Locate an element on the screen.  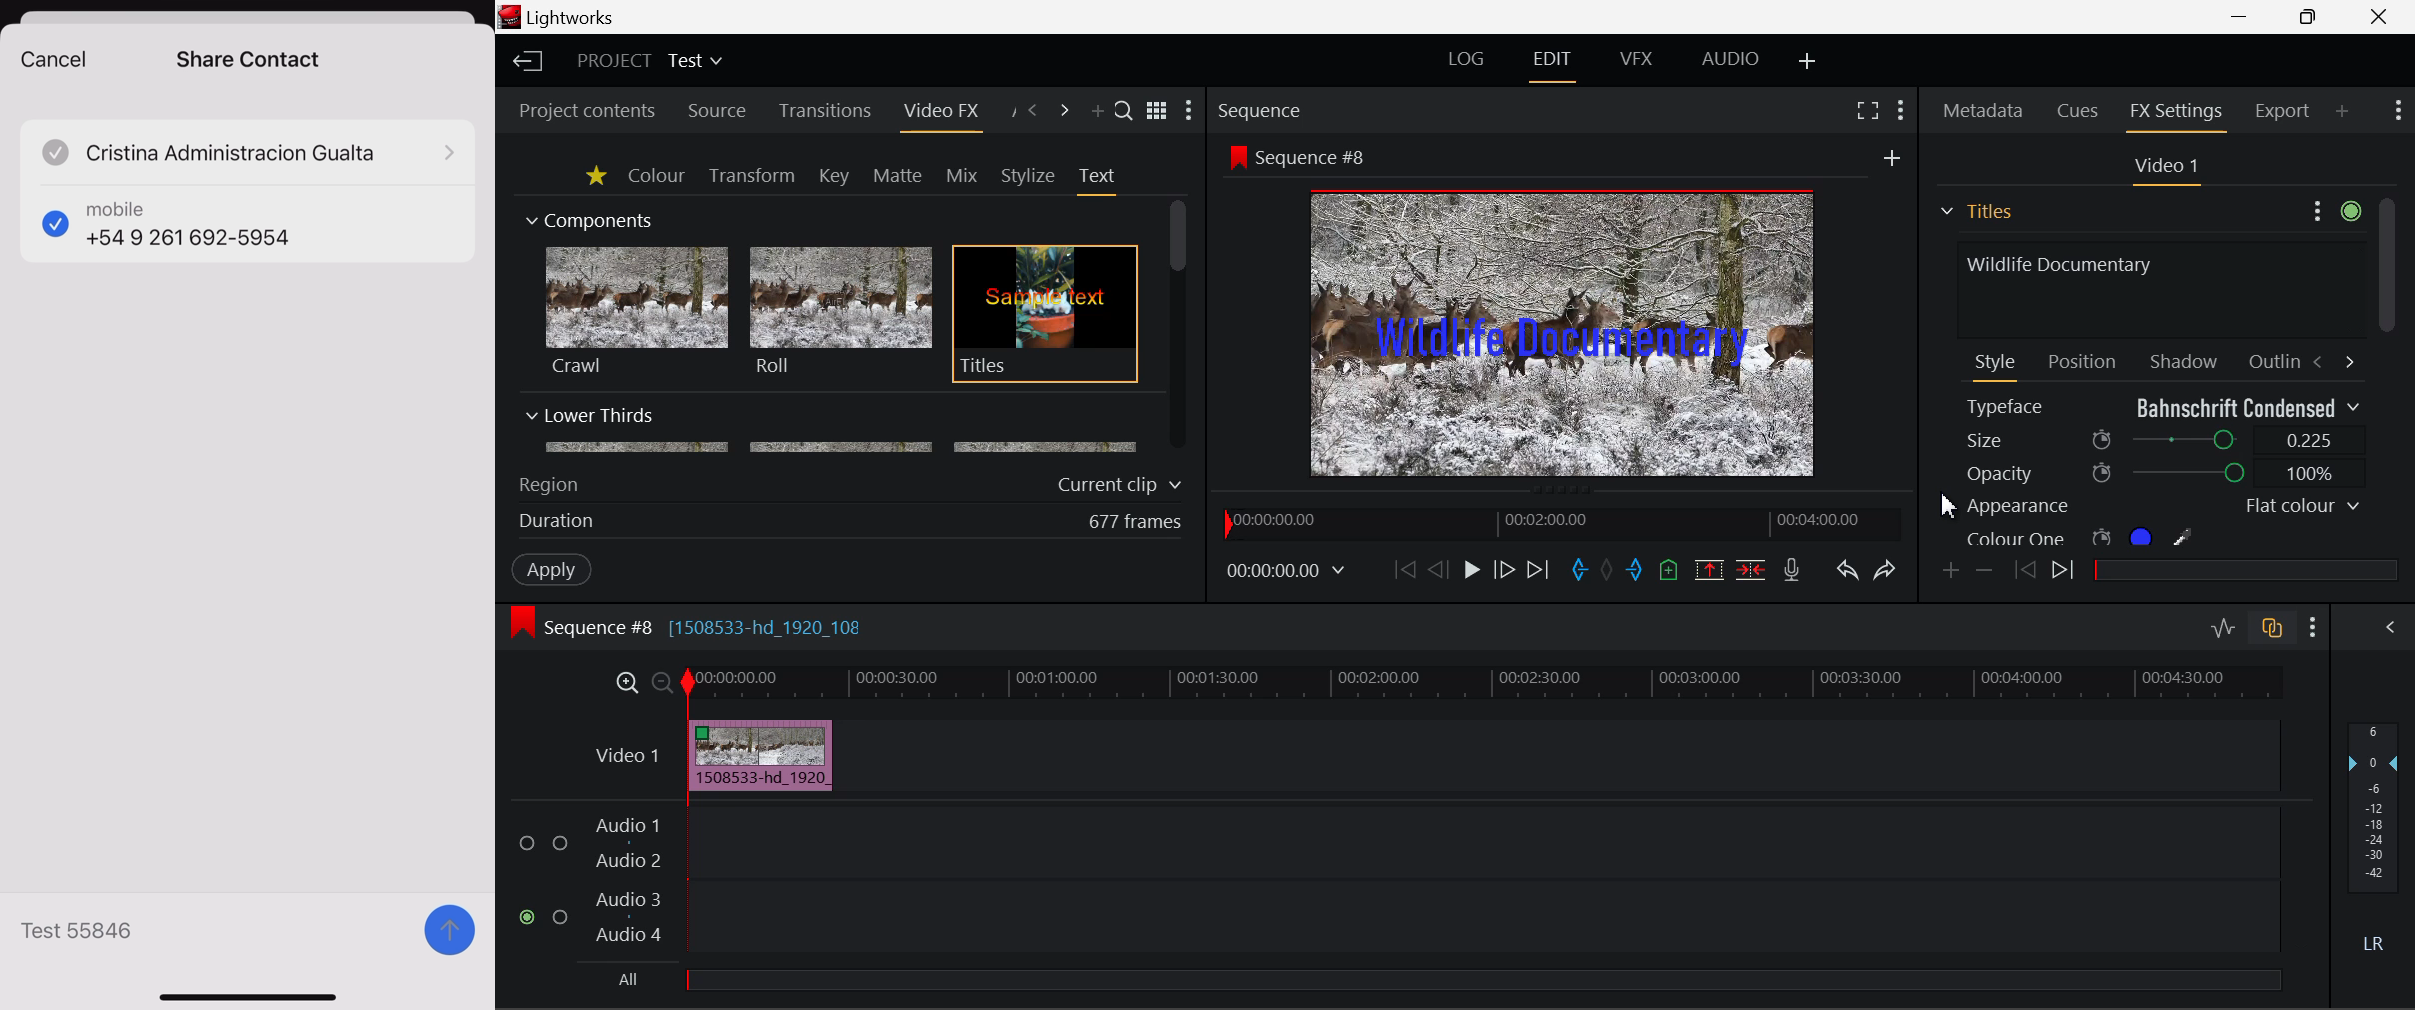
LOG Layout is located at coordinates (1467, 58).